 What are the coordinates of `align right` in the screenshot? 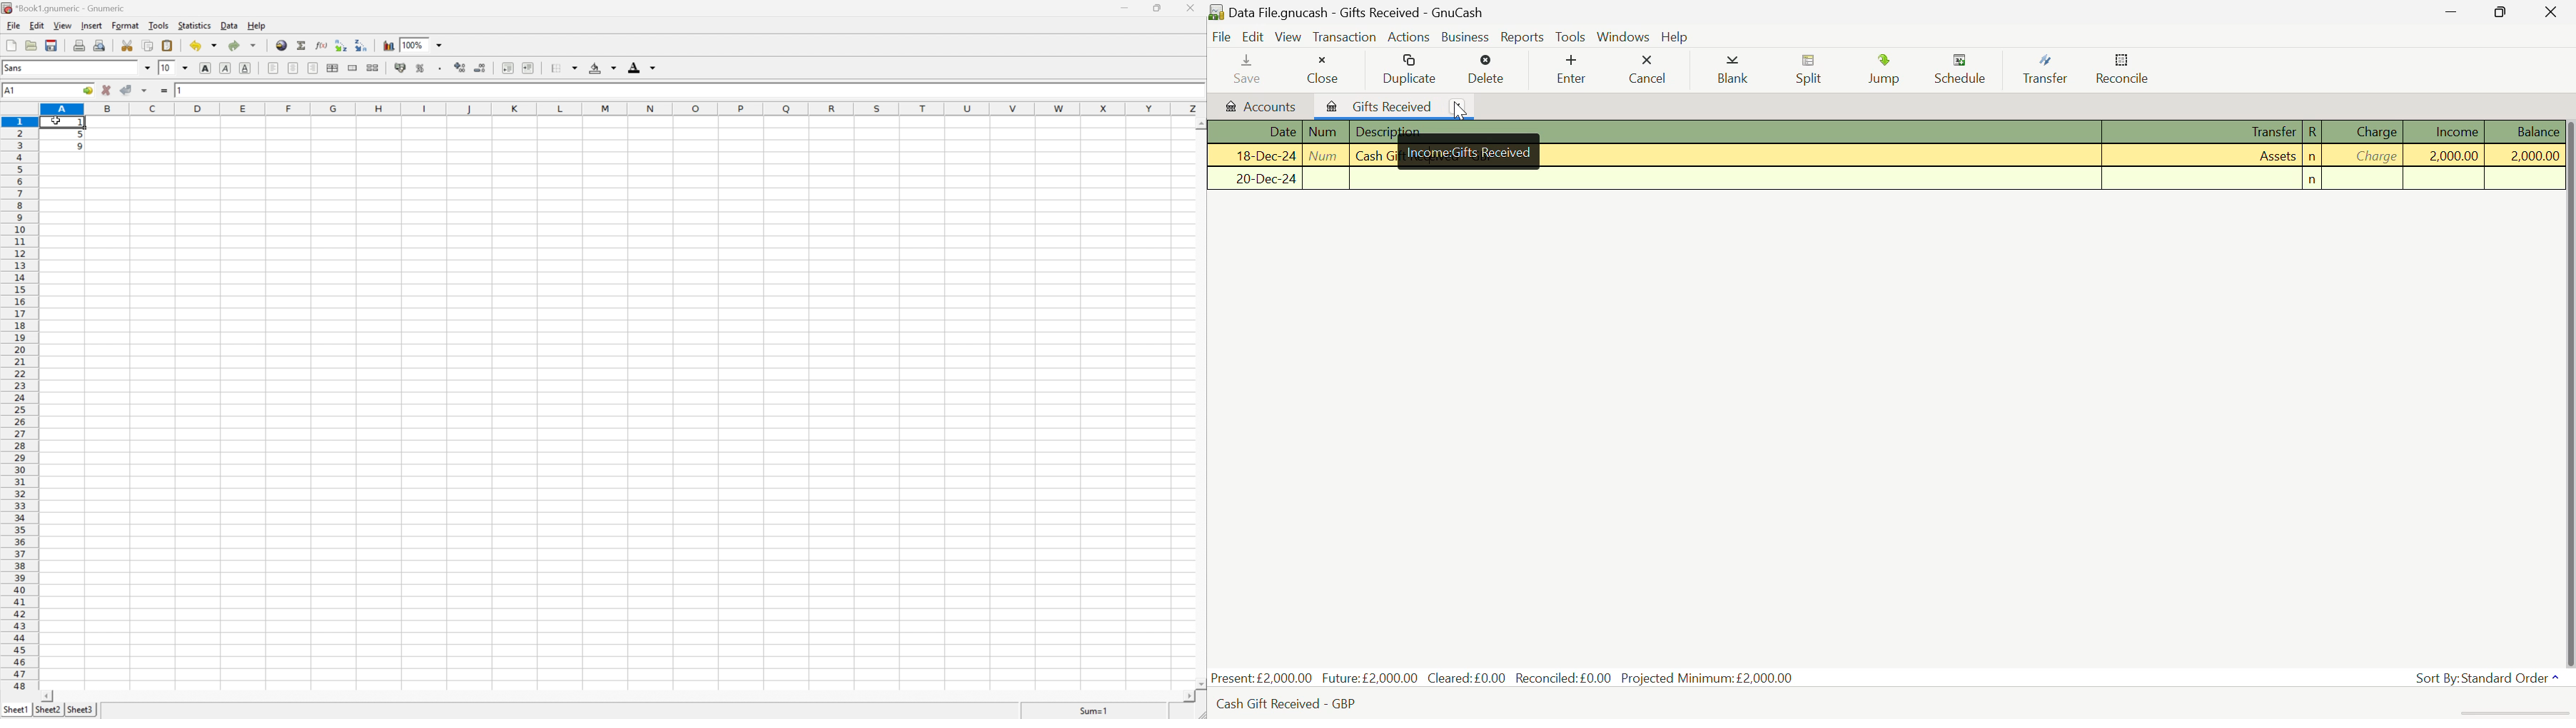 It's located at (314, 67).